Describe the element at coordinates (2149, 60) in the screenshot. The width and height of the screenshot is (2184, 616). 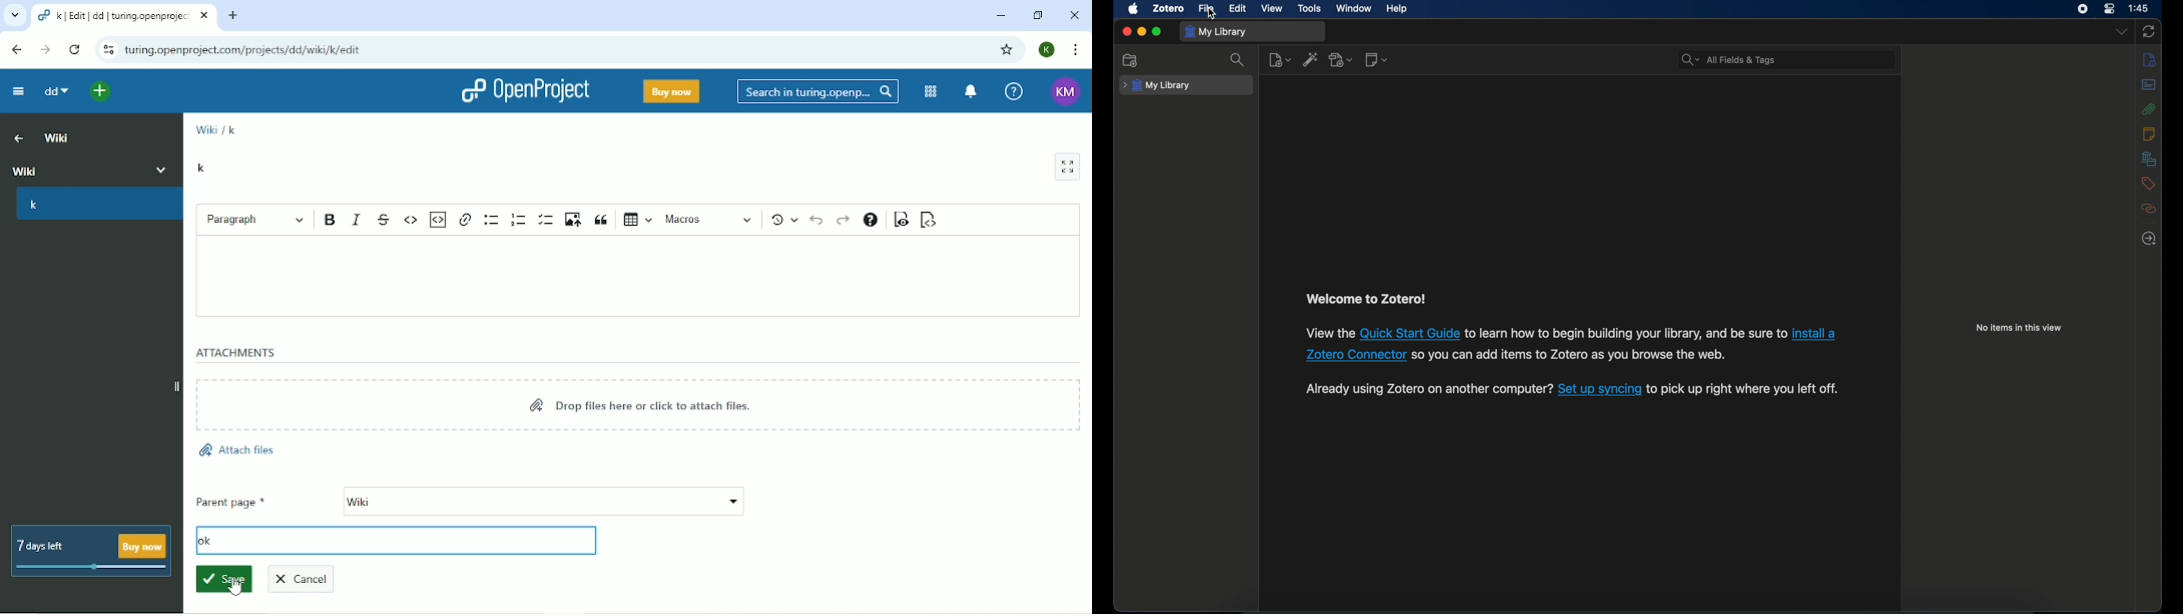
I see `info` at that location.